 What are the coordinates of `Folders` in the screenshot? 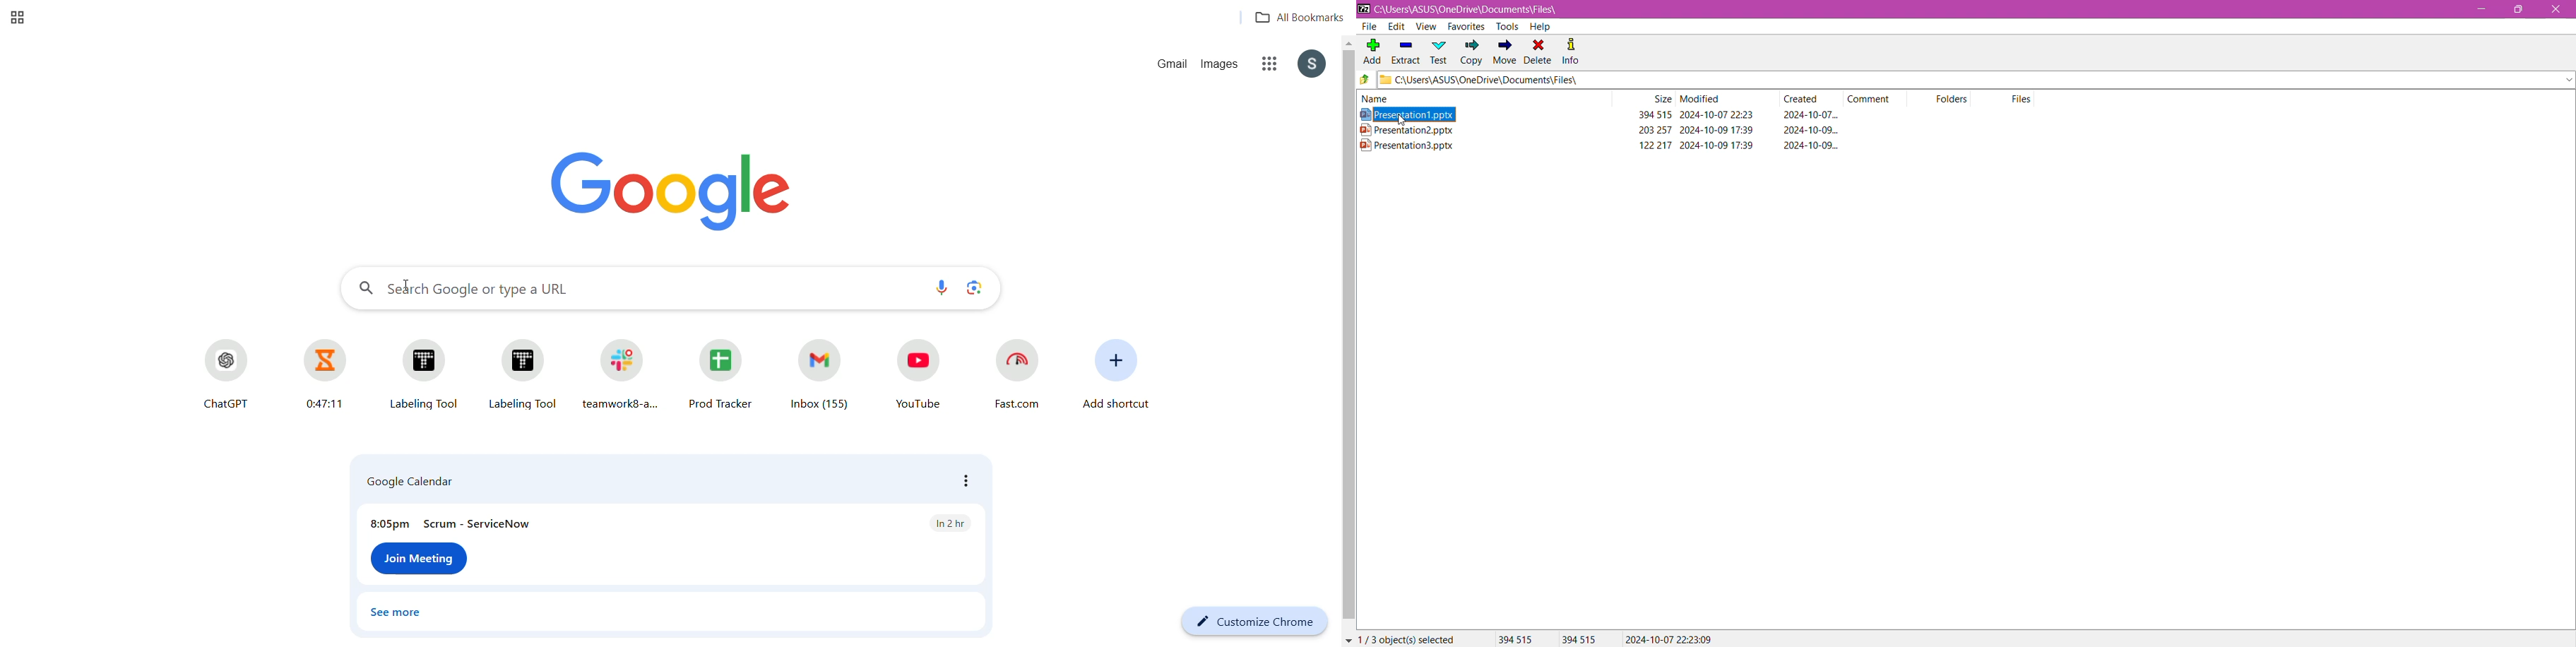 It's located at (1957, 100).